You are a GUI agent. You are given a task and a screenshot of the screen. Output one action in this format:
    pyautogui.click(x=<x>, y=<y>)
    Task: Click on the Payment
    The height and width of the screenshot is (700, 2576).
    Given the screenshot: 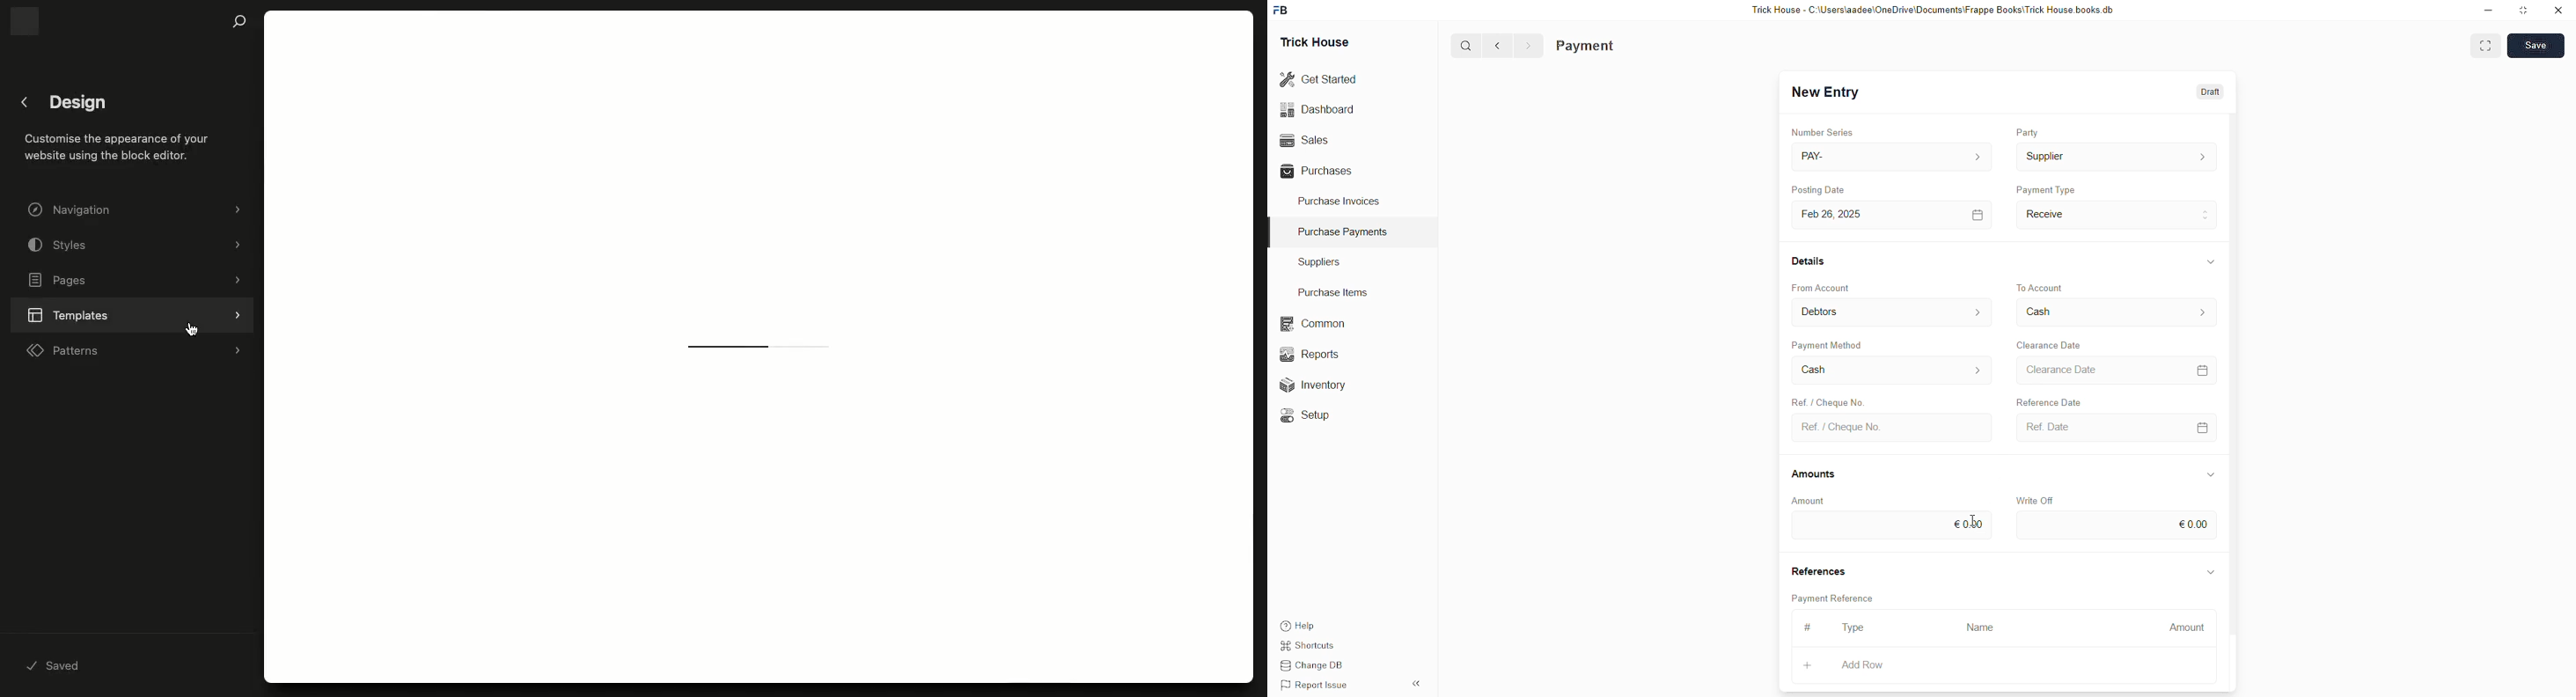 What is the action you would take?
    pyautogui.click(x=1588, y=45)
    